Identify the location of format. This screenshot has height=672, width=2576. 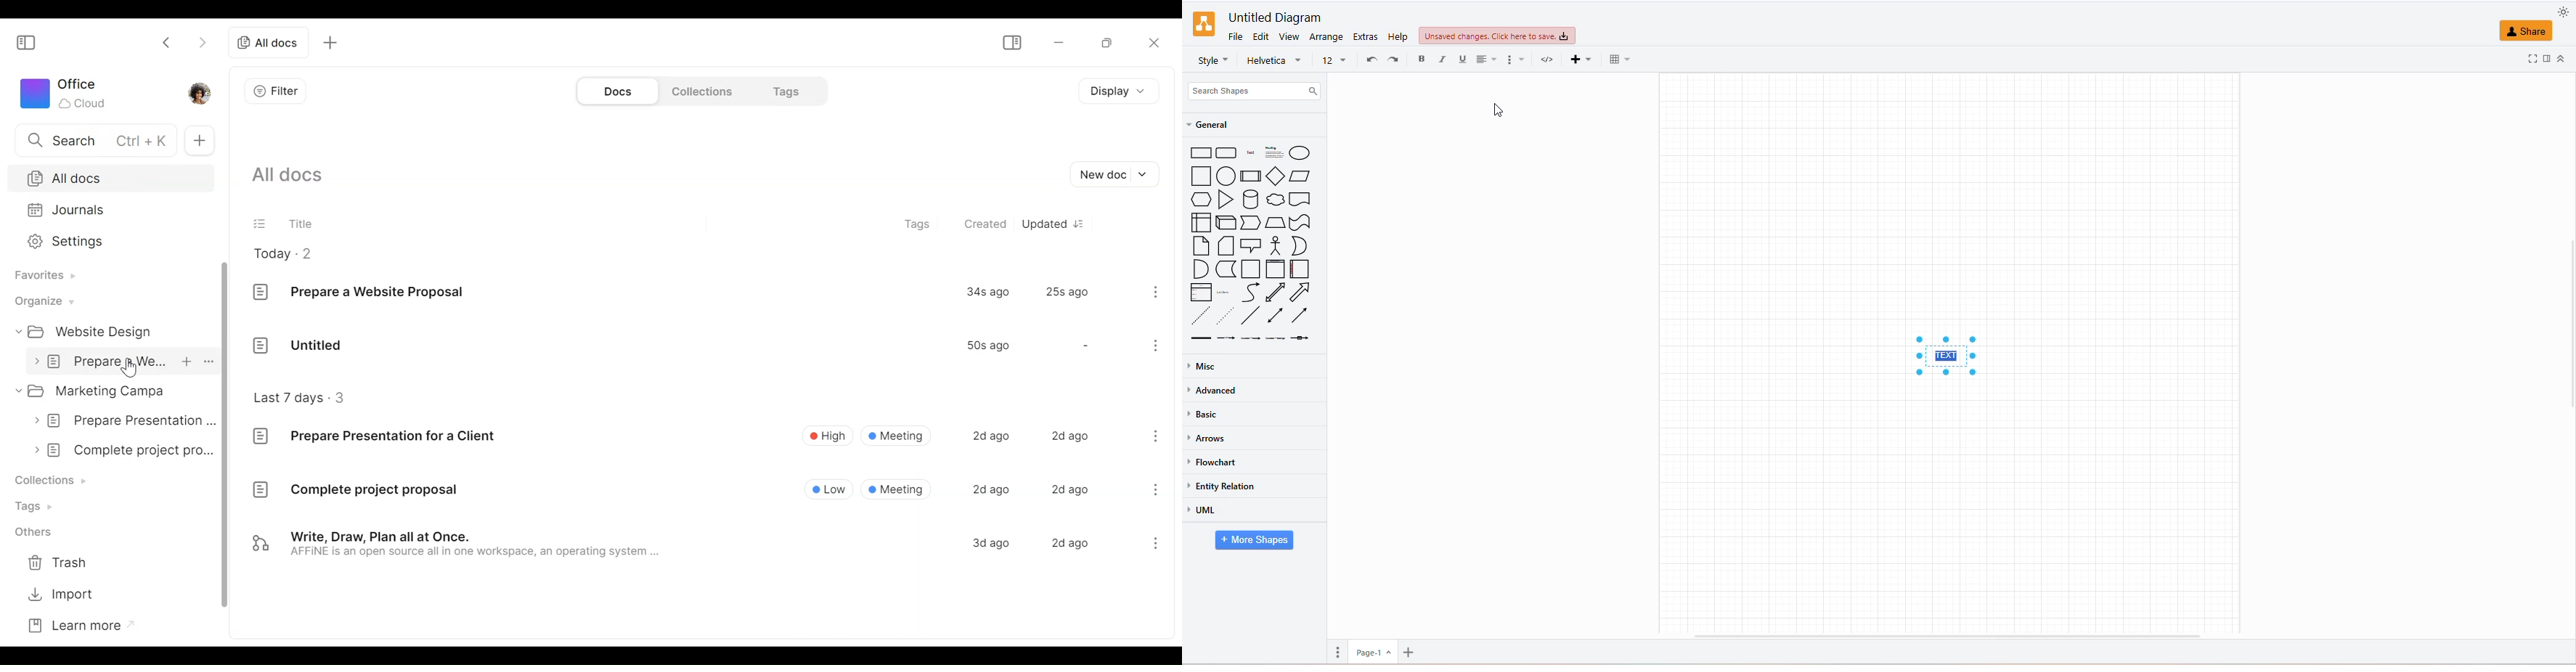
(1515, 61).